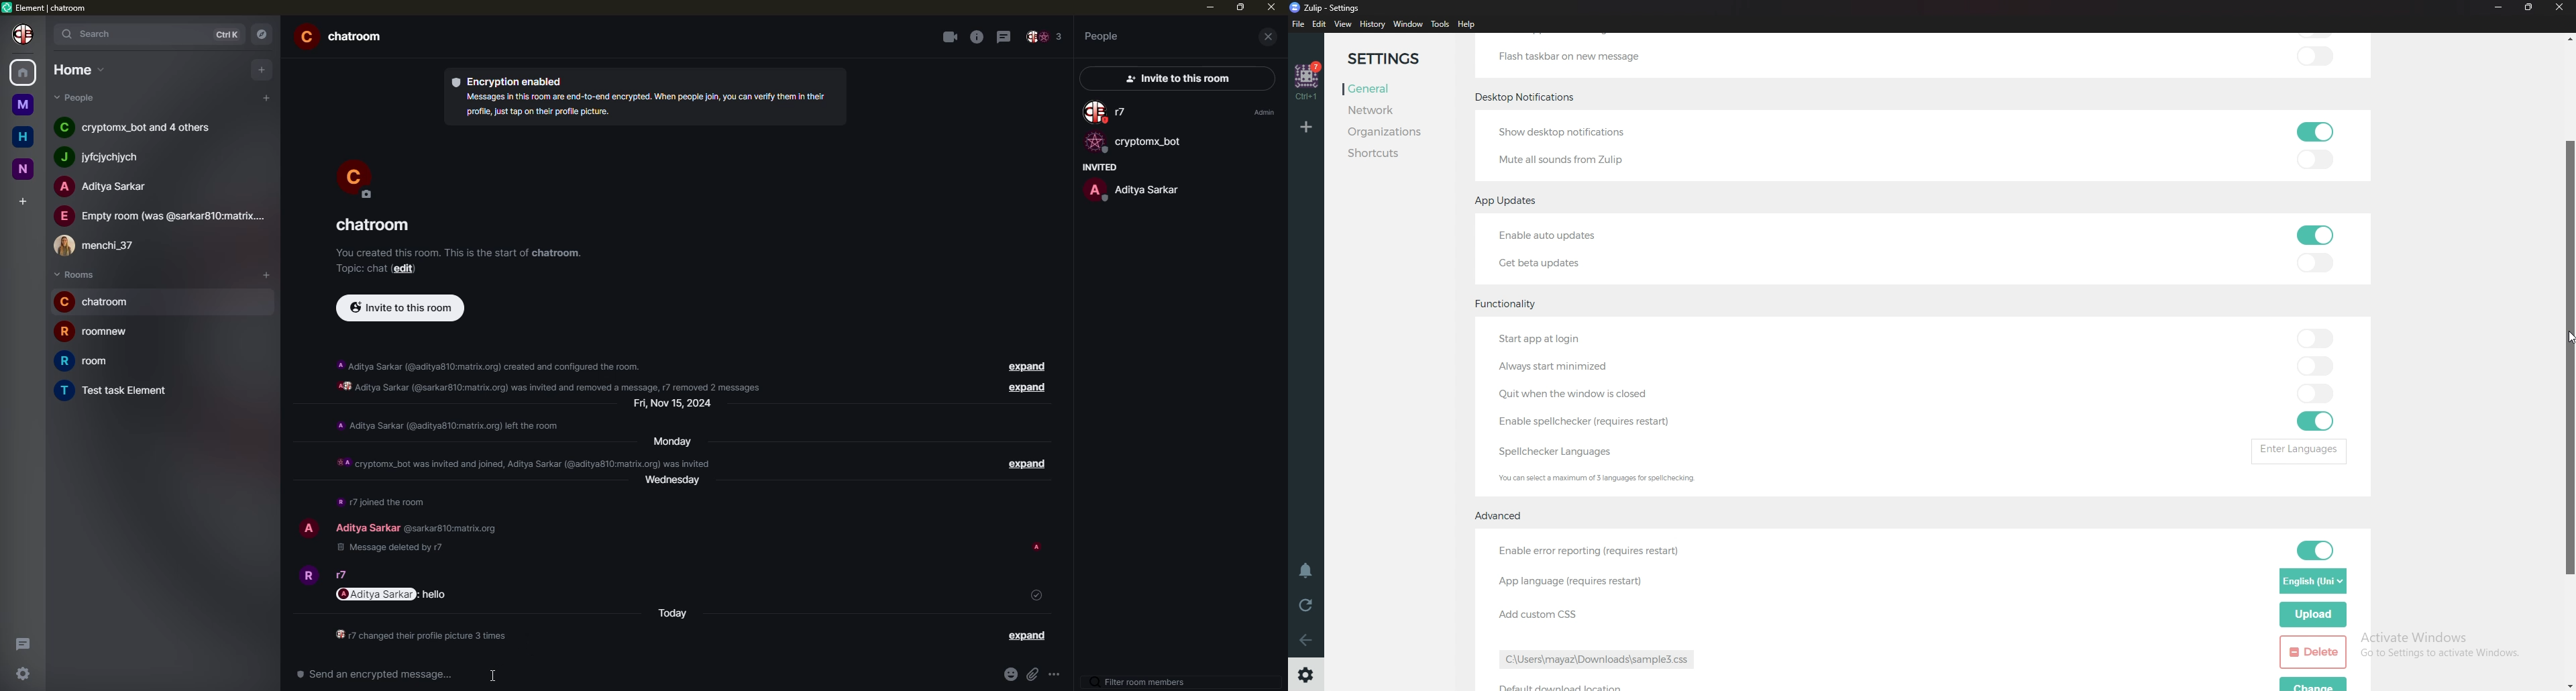 The height and width of the screenshot is (700, 2576). I want to click on Language, so click(2312, 582).